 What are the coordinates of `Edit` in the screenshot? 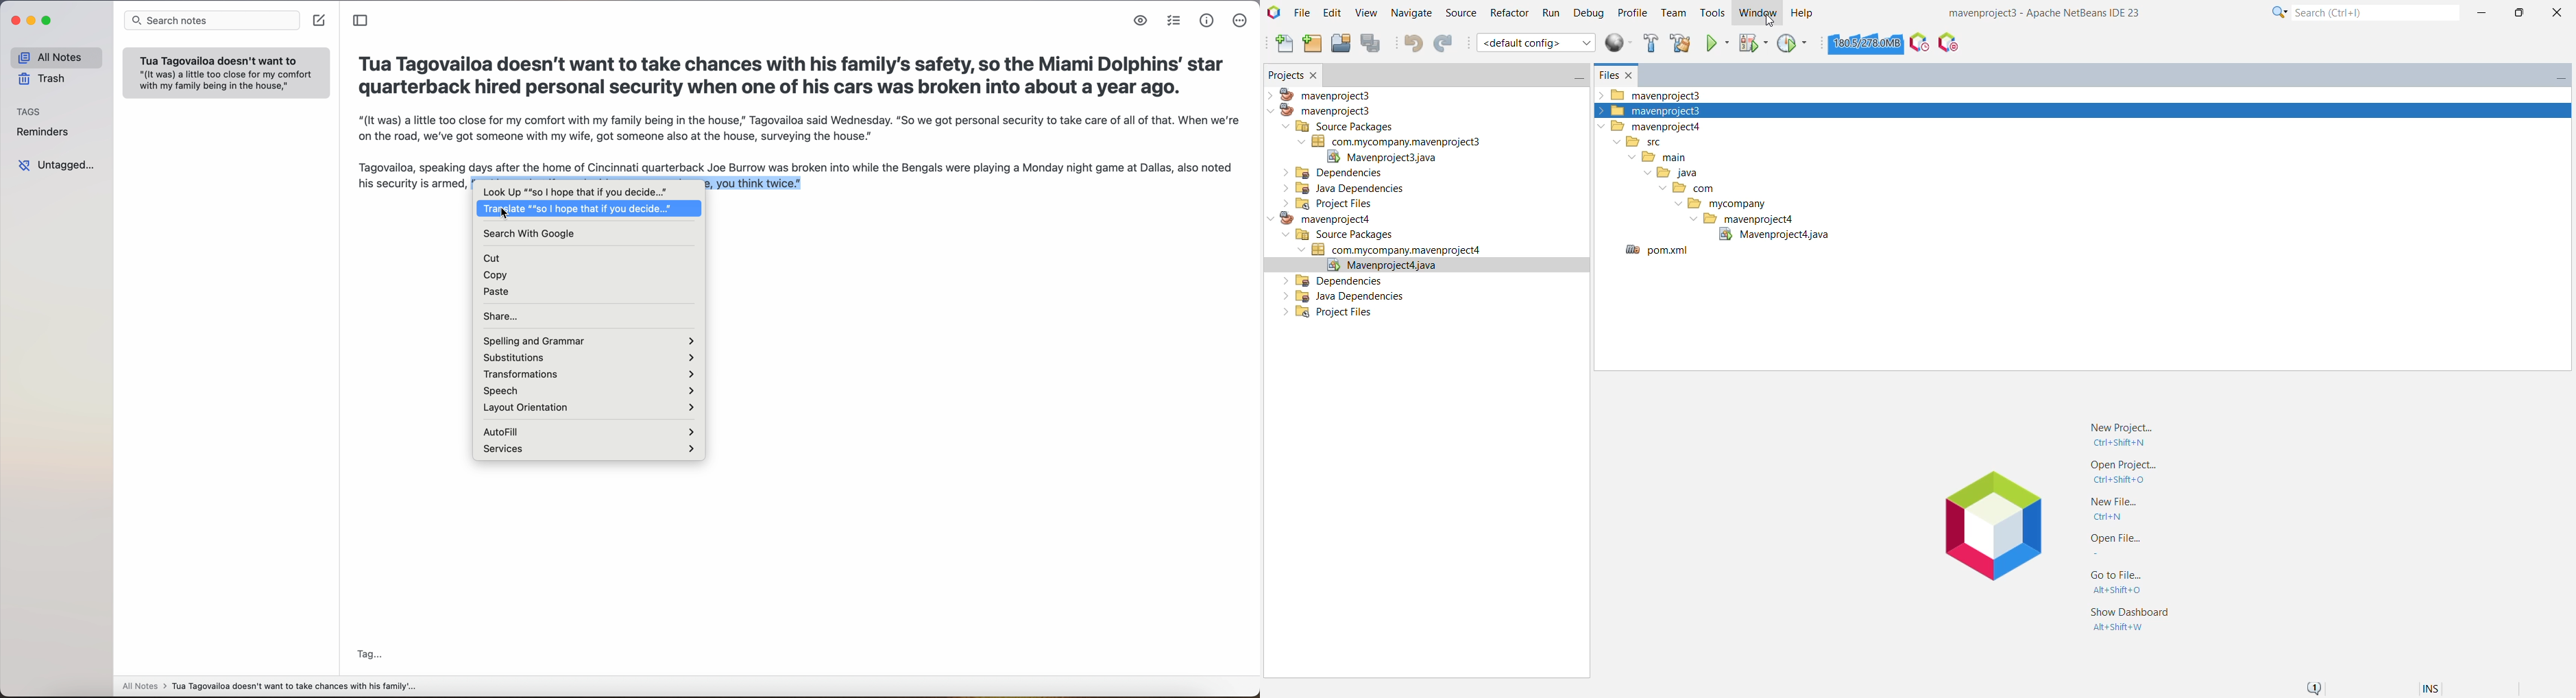 It's located at (1330, 13).